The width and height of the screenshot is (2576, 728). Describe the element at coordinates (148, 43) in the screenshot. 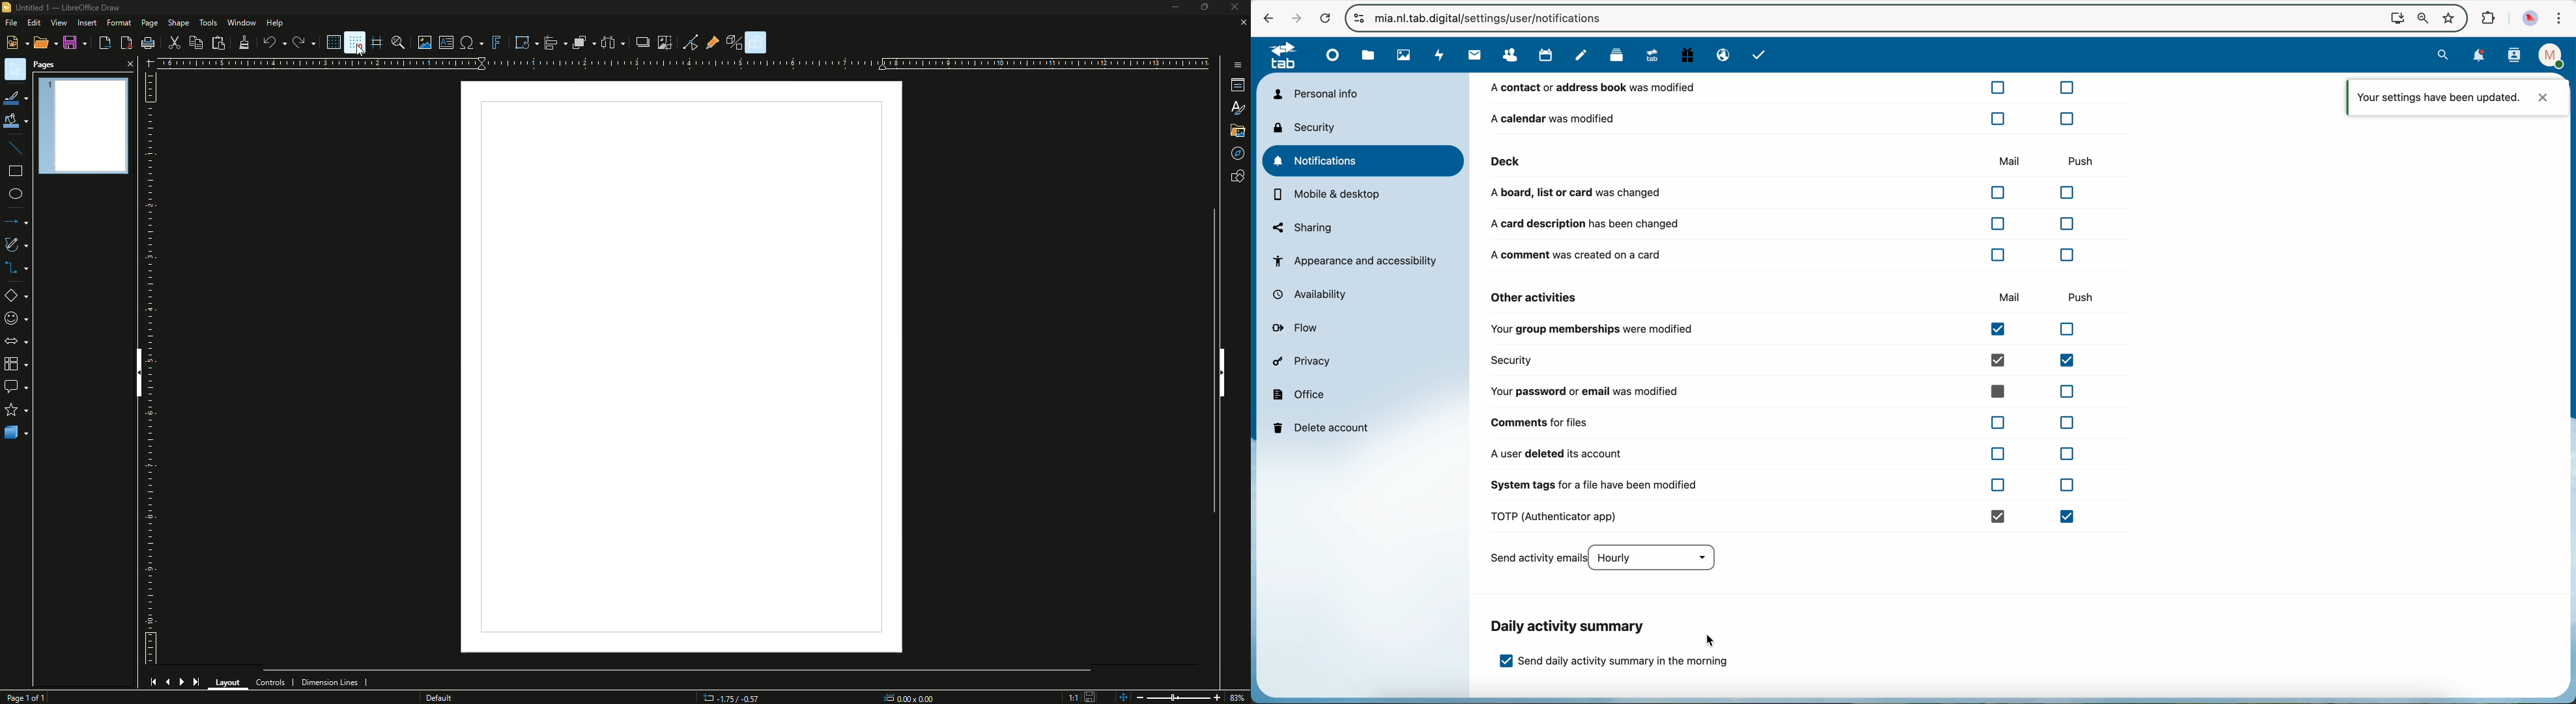

I see `Print` at that location.